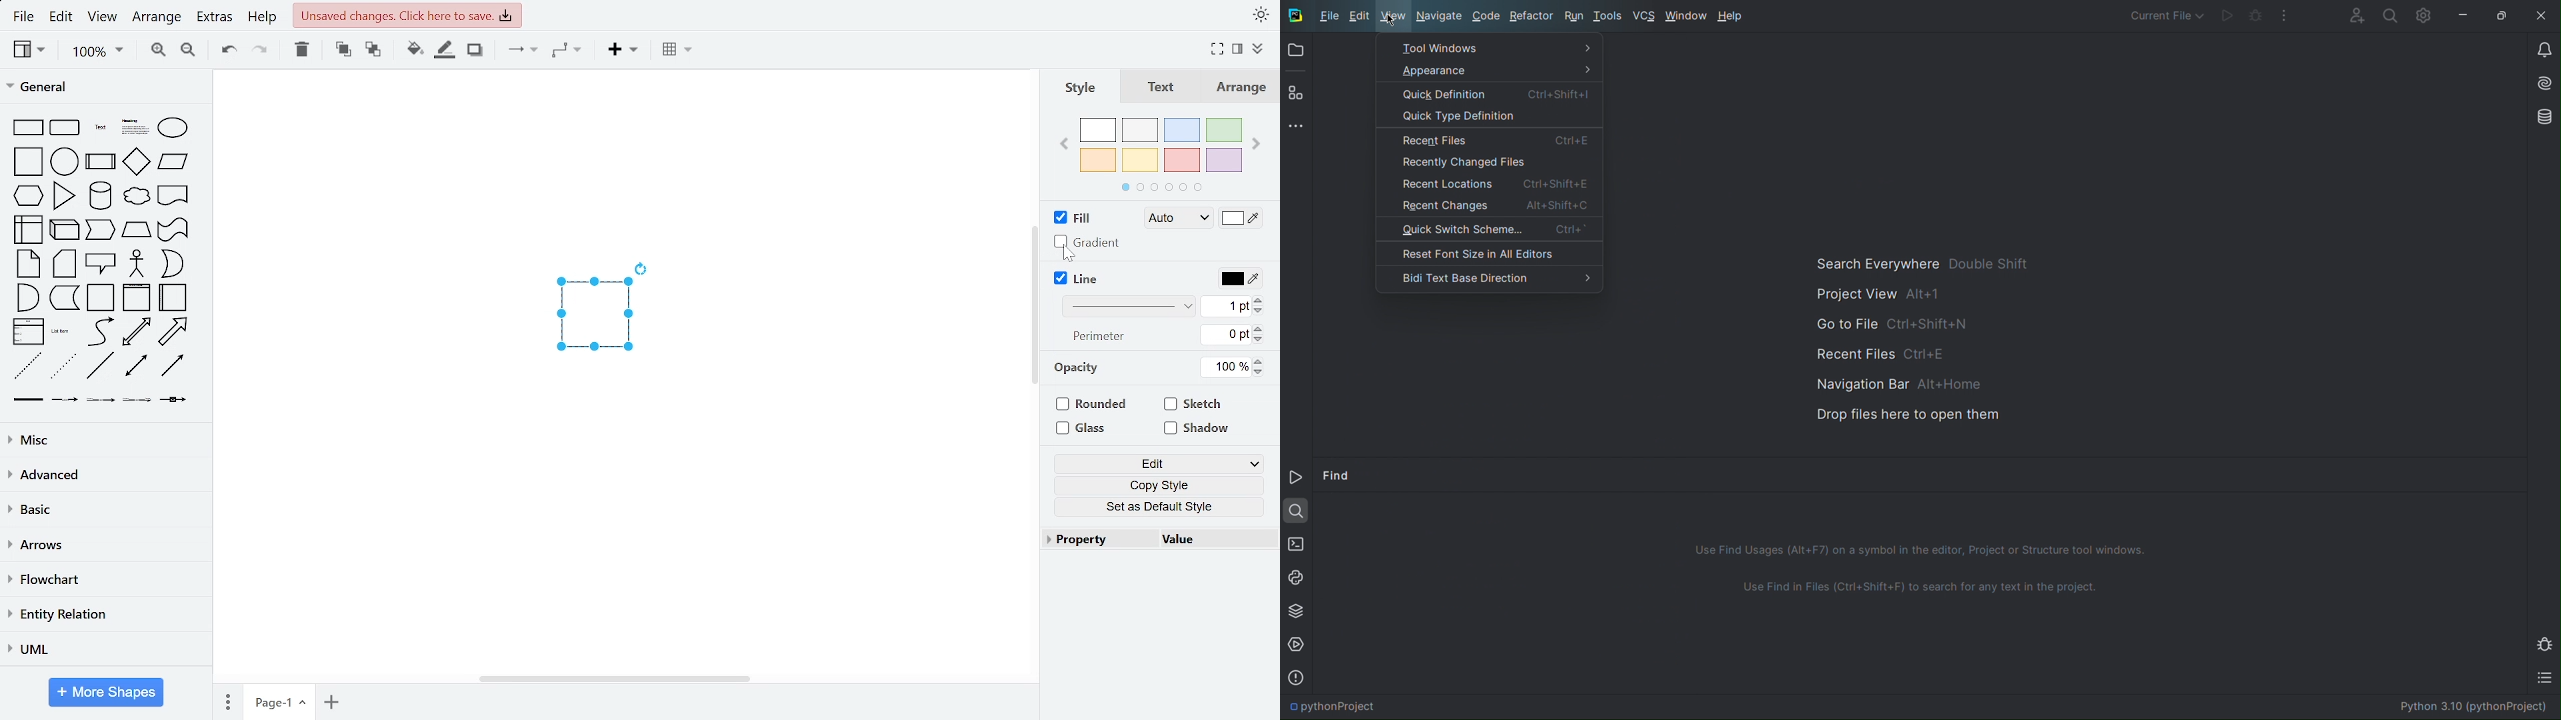  What do you see at coordinates (27, 159) in the screenshot?
I see `general shapes` at bounding box center [27, 159].